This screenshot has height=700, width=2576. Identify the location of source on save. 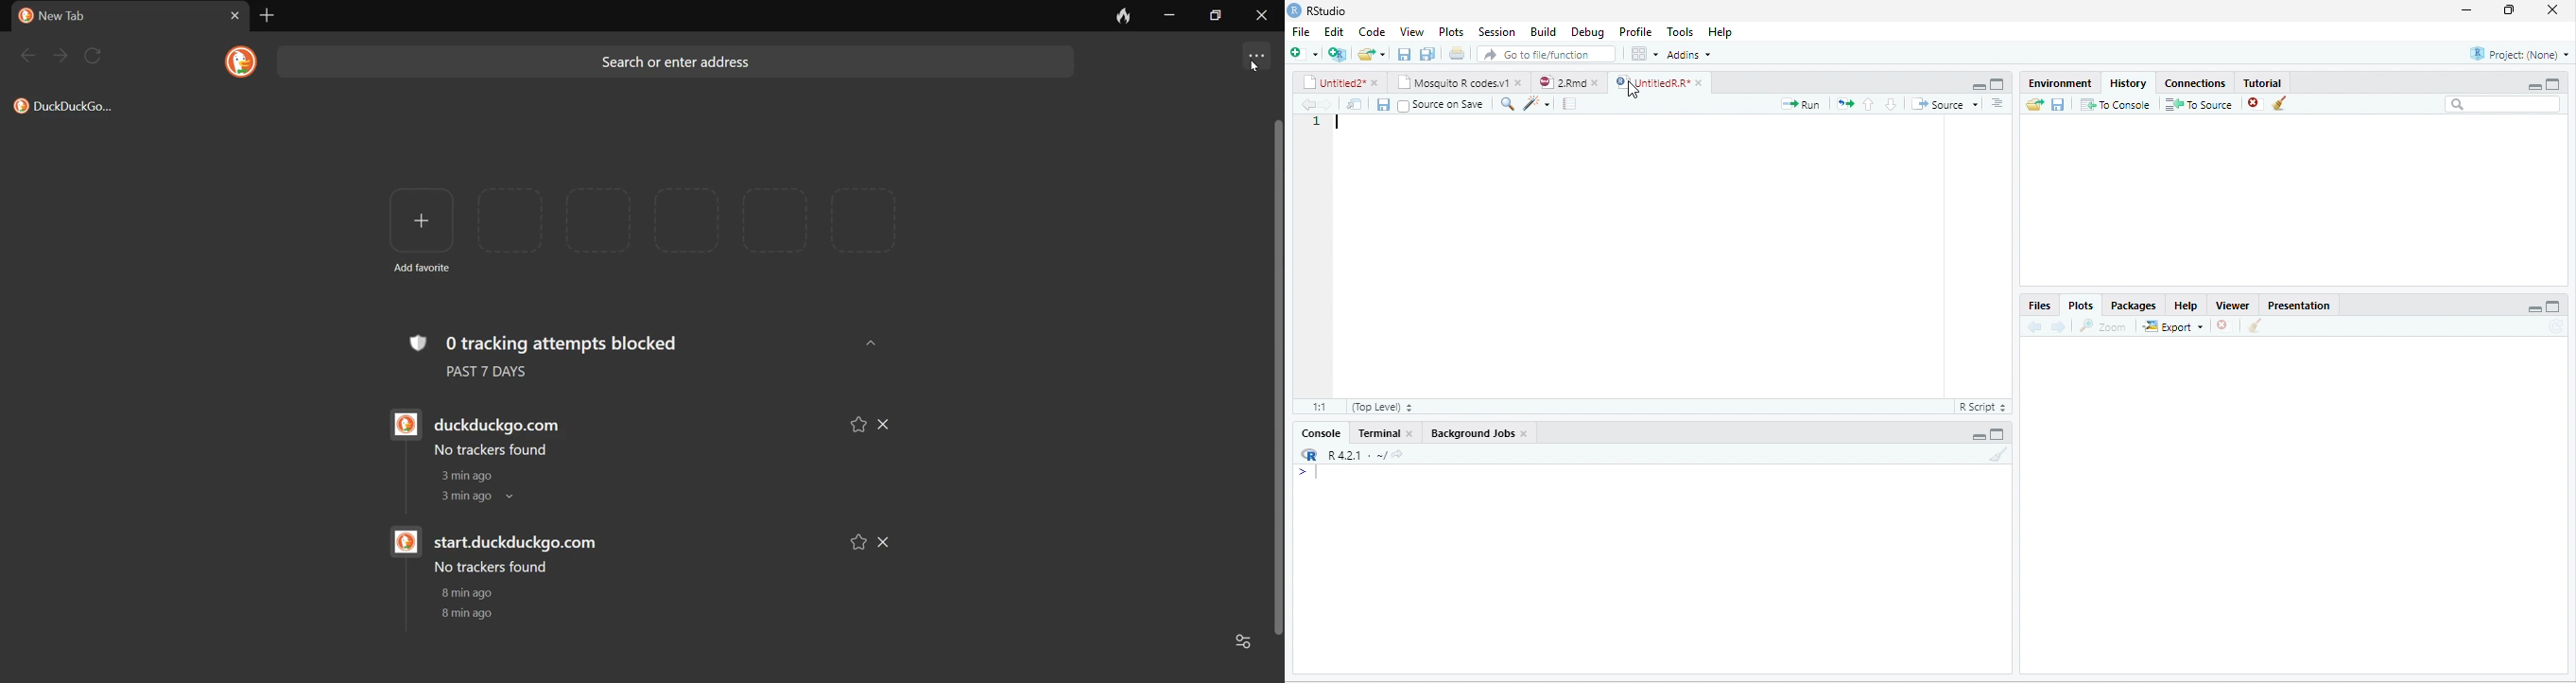
(1444, 103).